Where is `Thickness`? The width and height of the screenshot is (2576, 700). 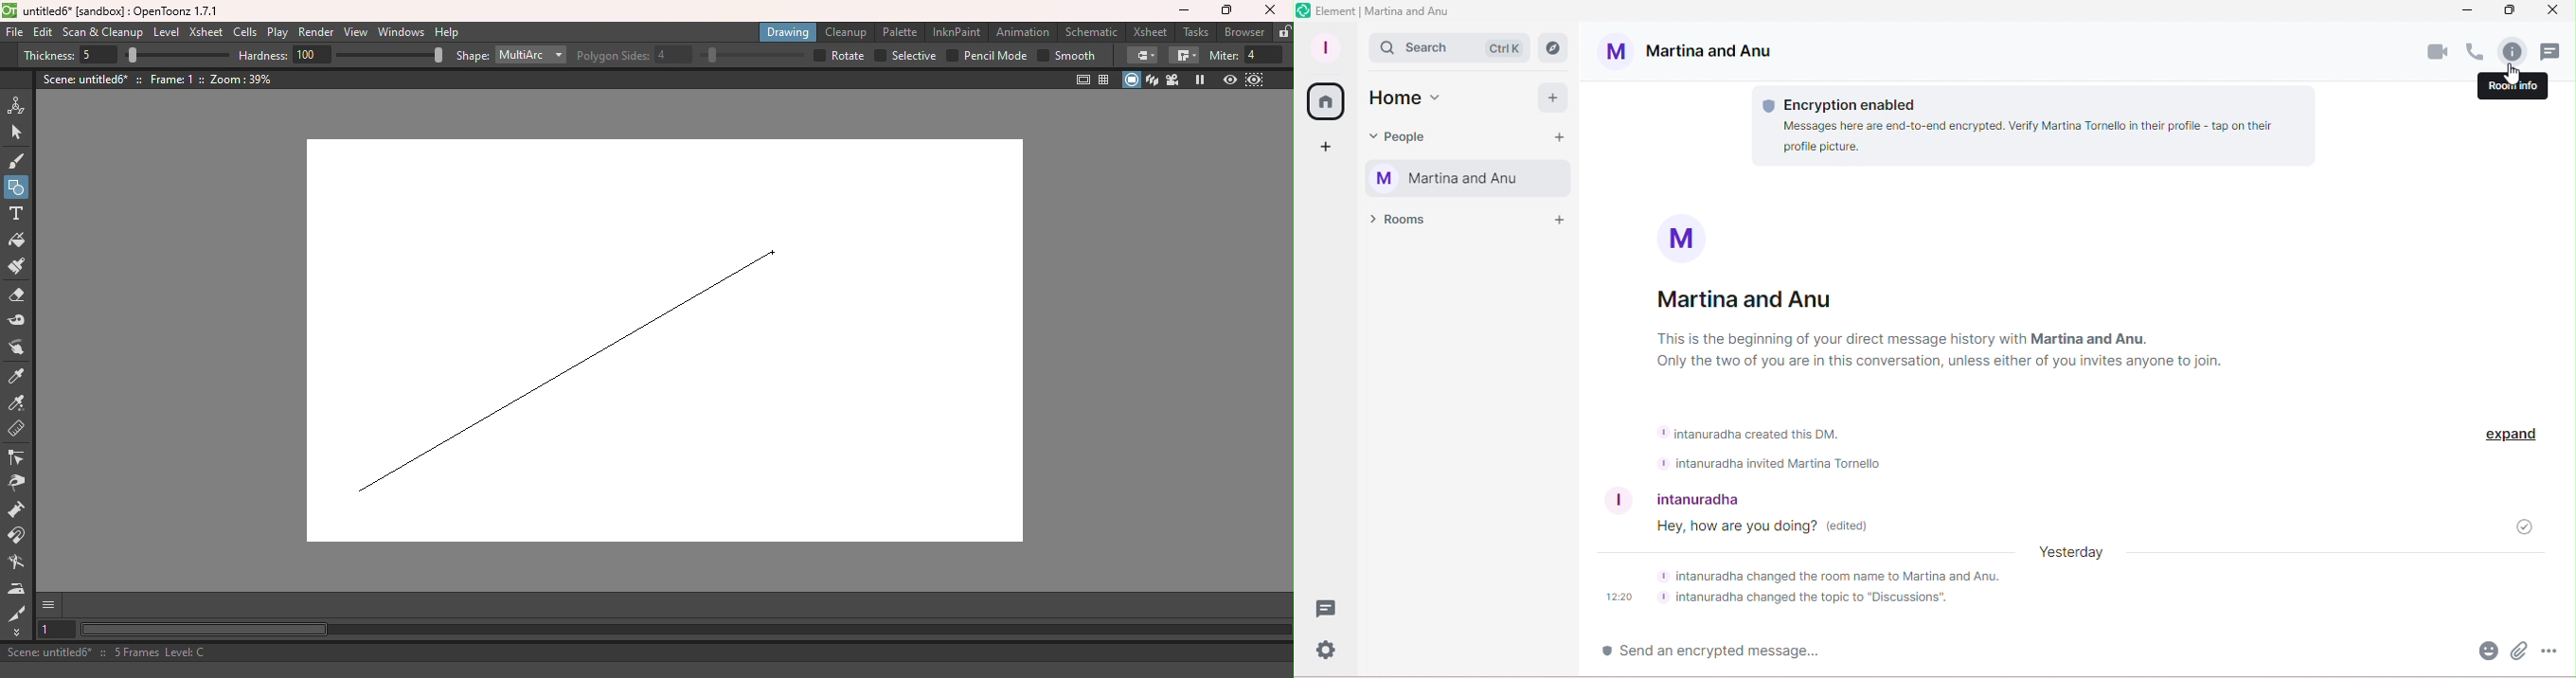 Thickness is located at coordinates (70, 56).